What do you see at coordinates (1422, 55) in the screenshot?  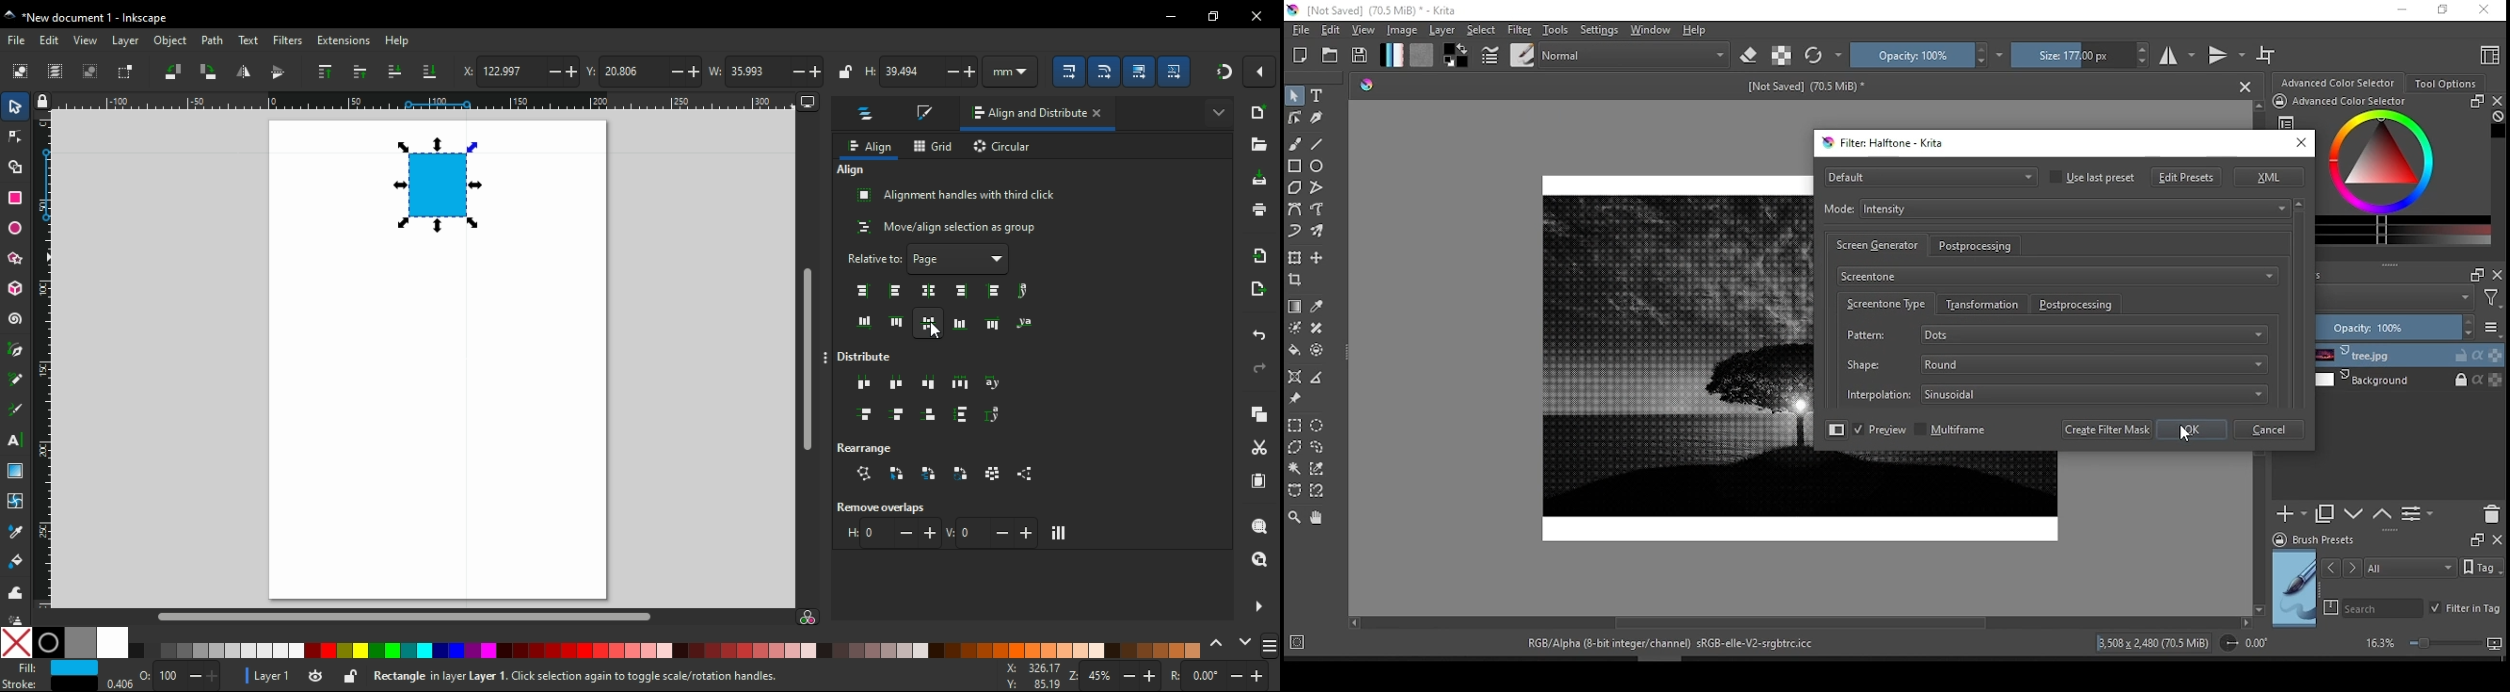 I see `fill pattern` at bounding box center [1422, 55].